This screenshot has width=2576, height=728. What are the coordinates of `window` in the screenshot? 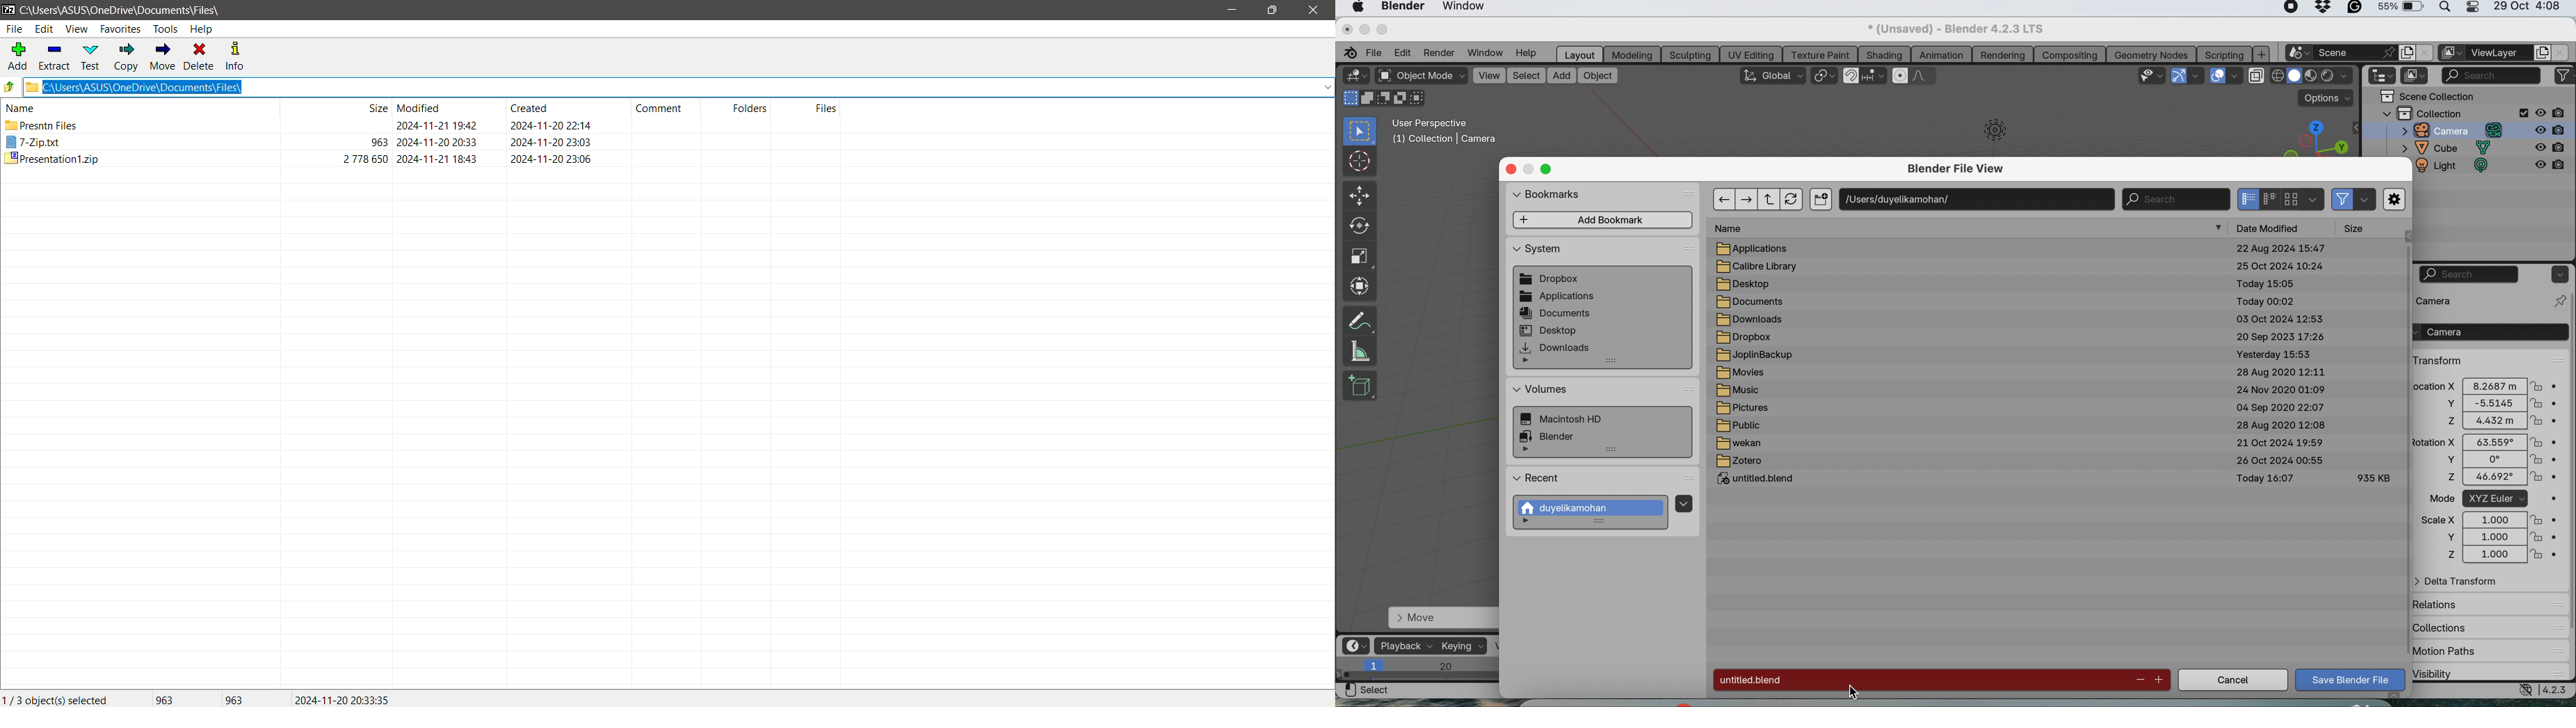 It's located at (1487, 53).